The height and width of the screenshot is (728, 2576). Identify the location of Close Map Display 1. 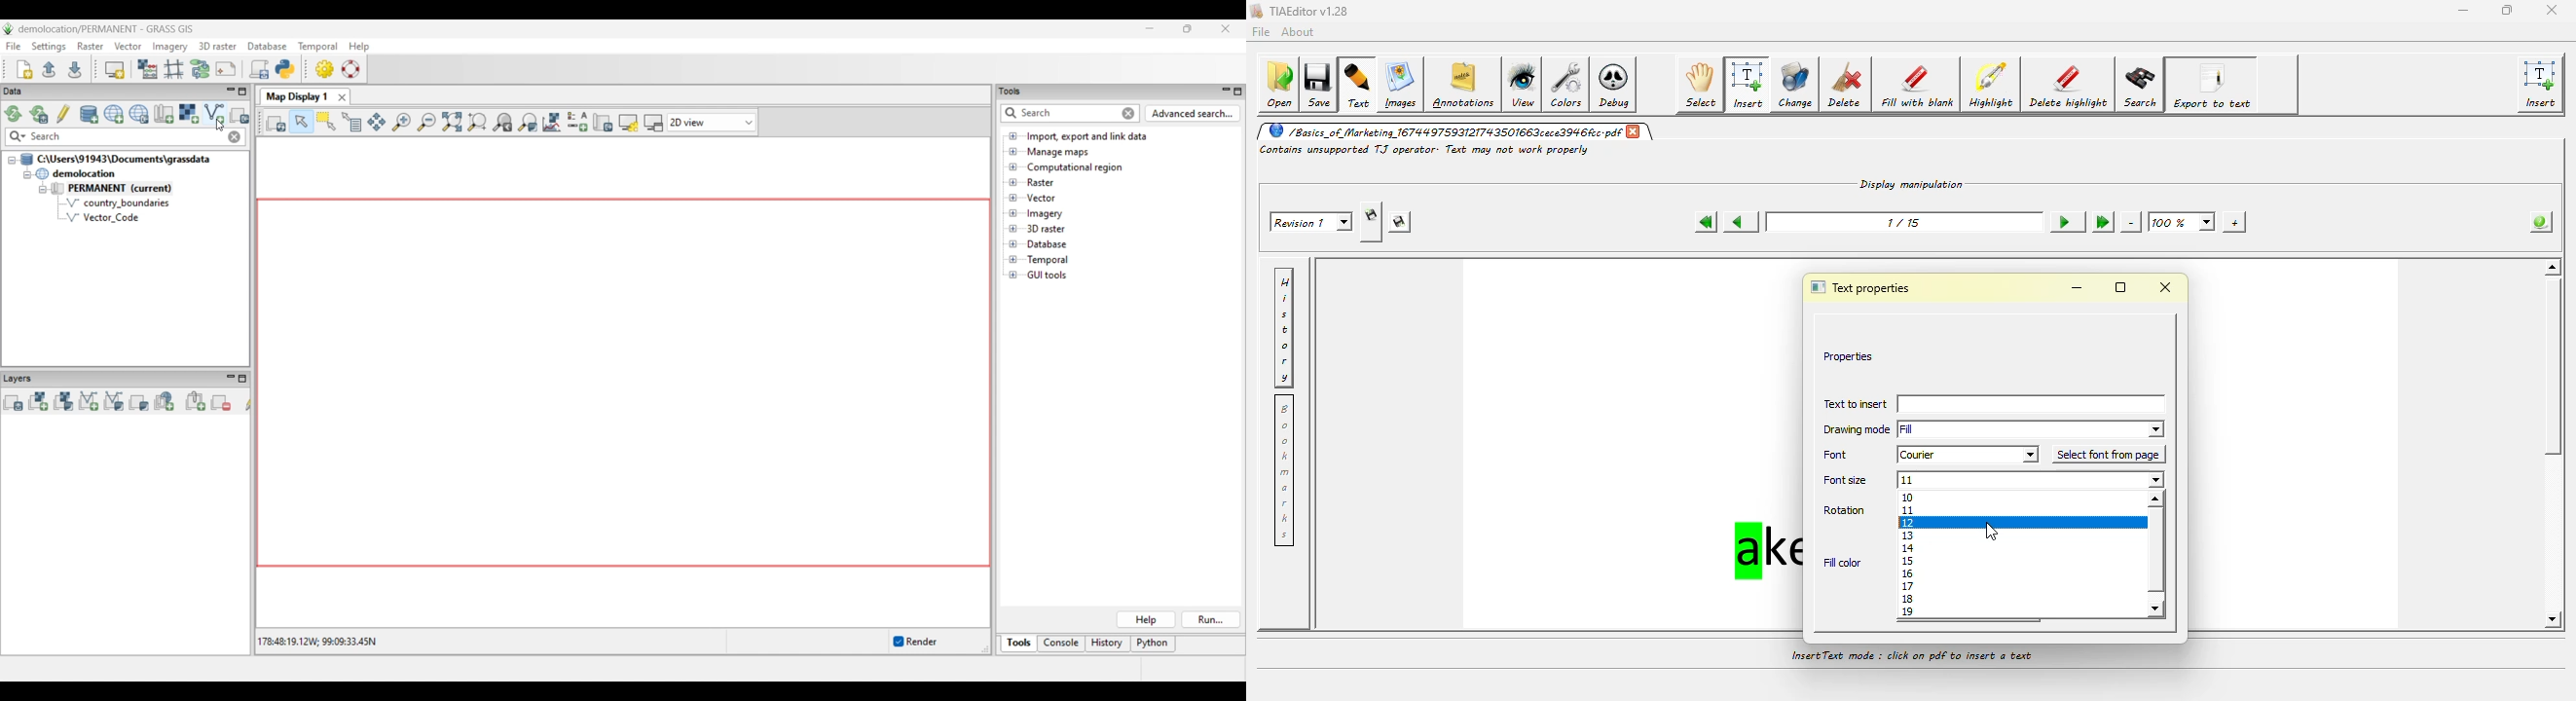
(341, 97).